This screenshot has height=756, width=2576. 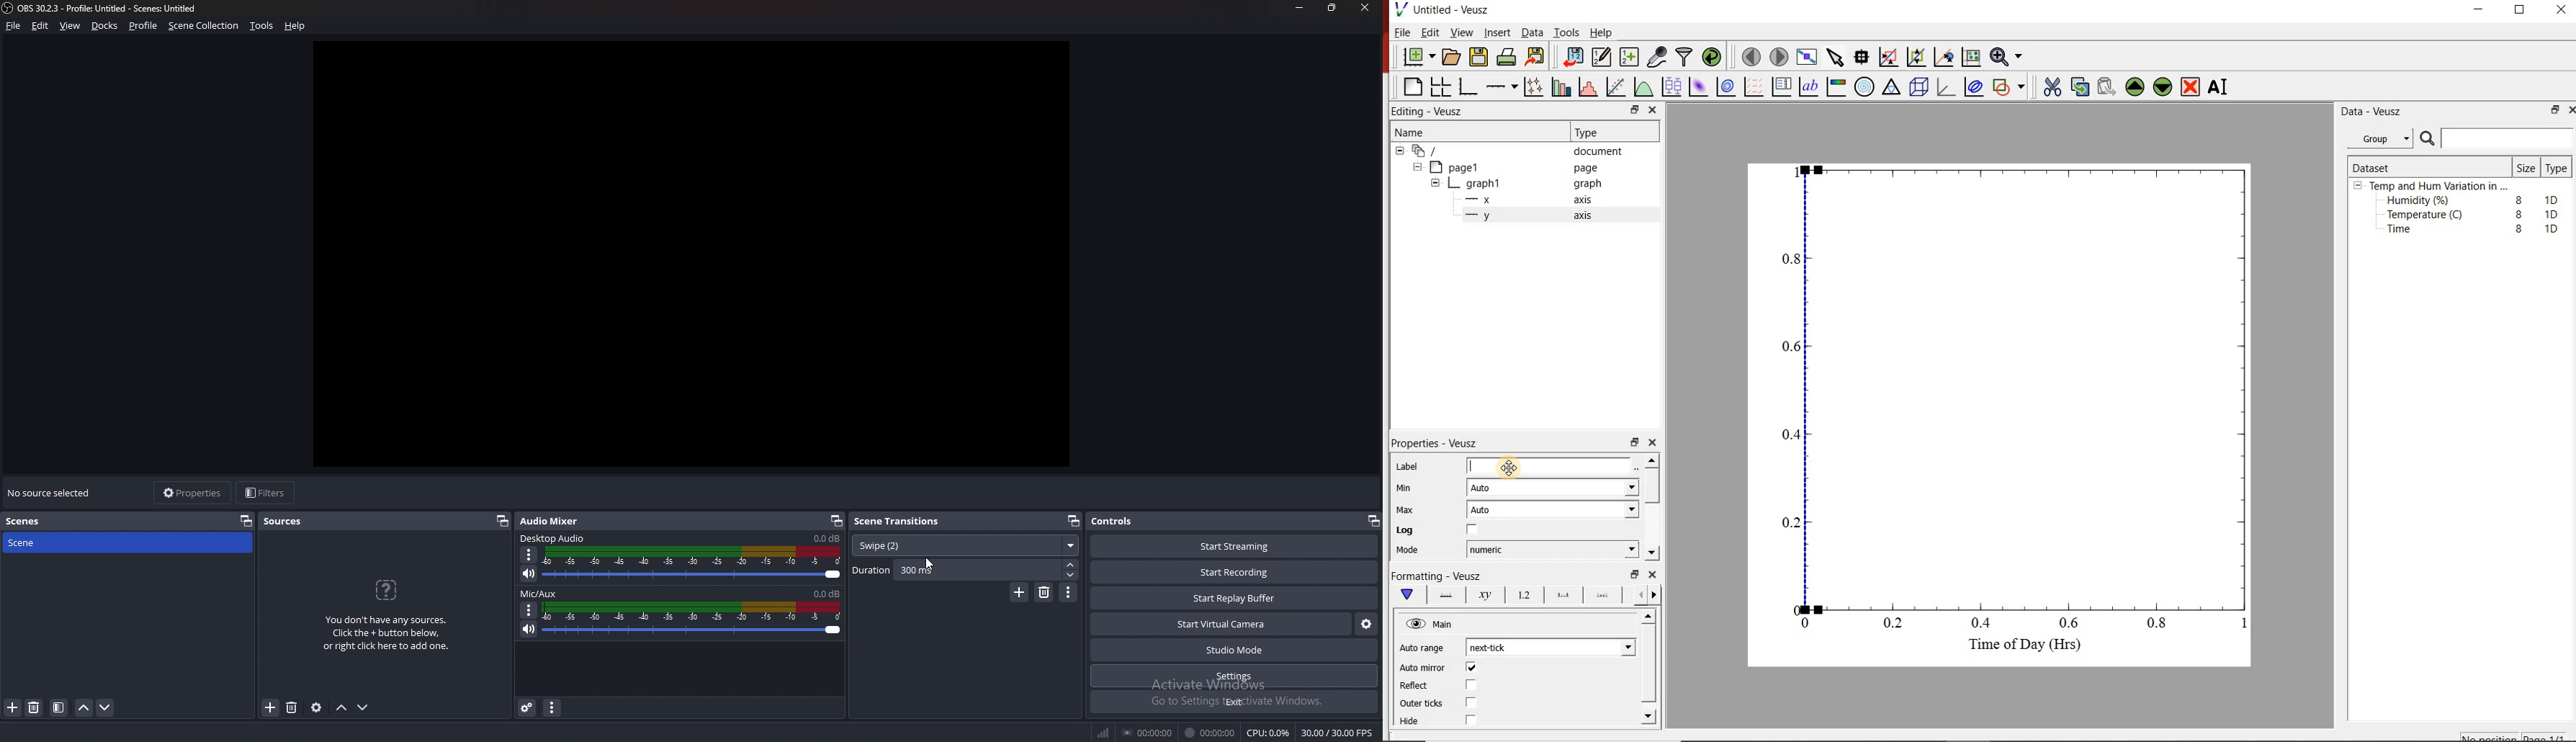 What do you see at coordinates (1149, 732) in the screenshot?
I see `stream duration` at bounding box center [1149, 732].